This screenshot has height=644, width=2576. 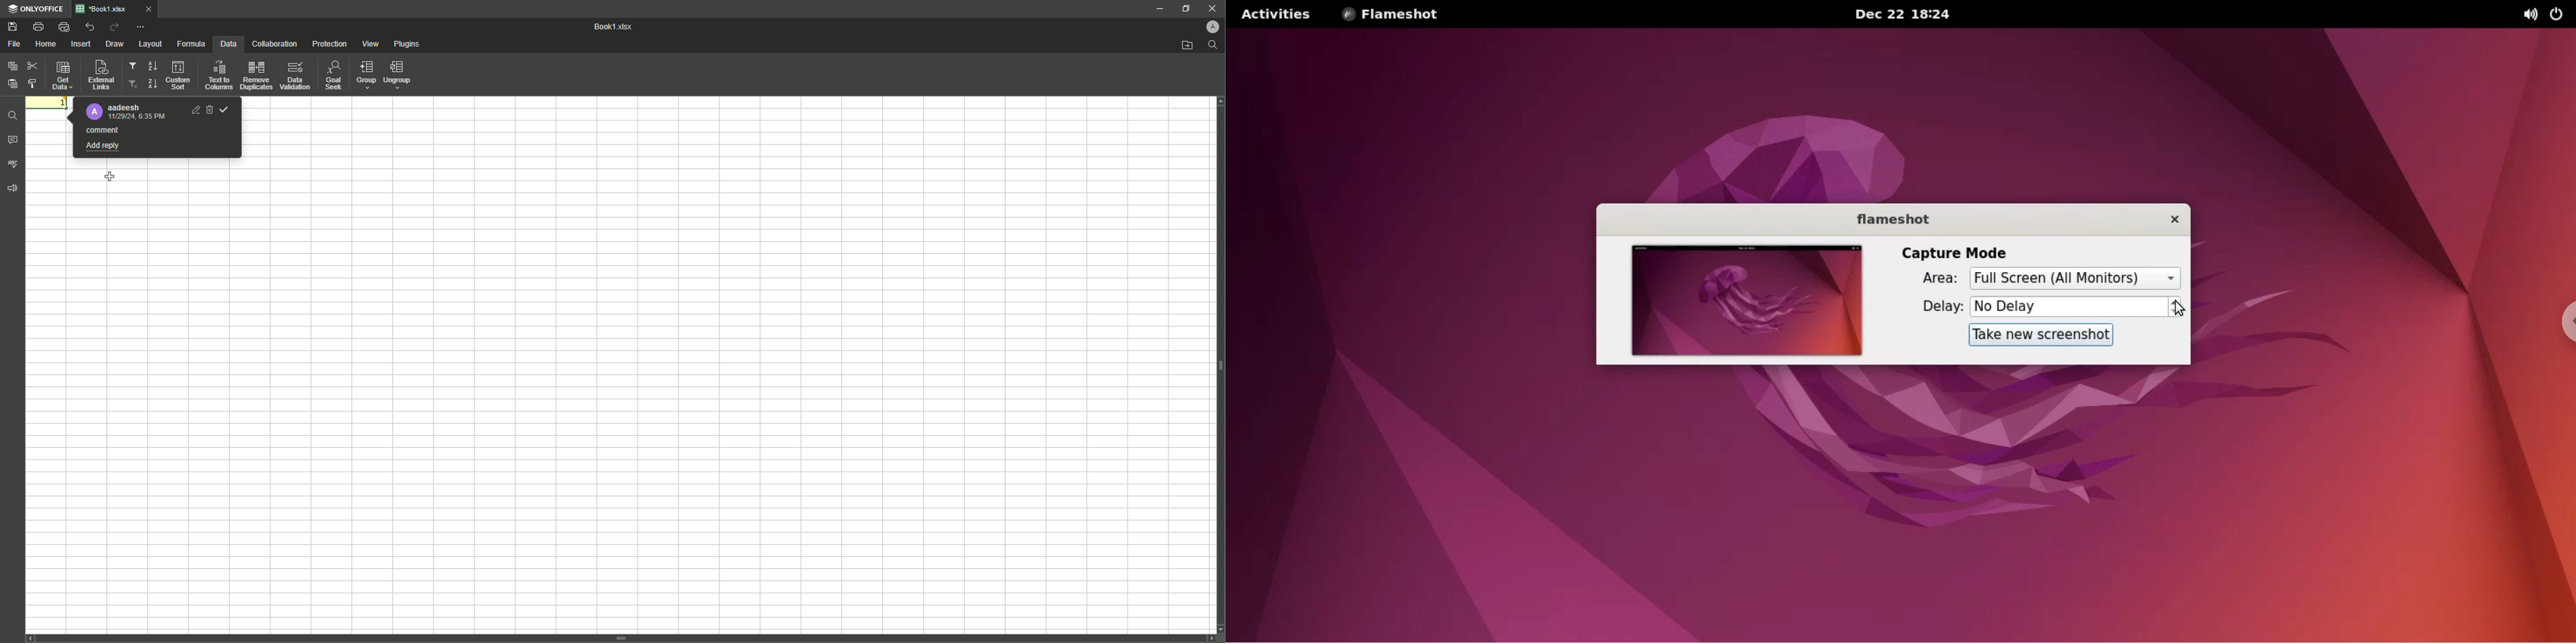 I want to click on File, so click(x=15, y=44).